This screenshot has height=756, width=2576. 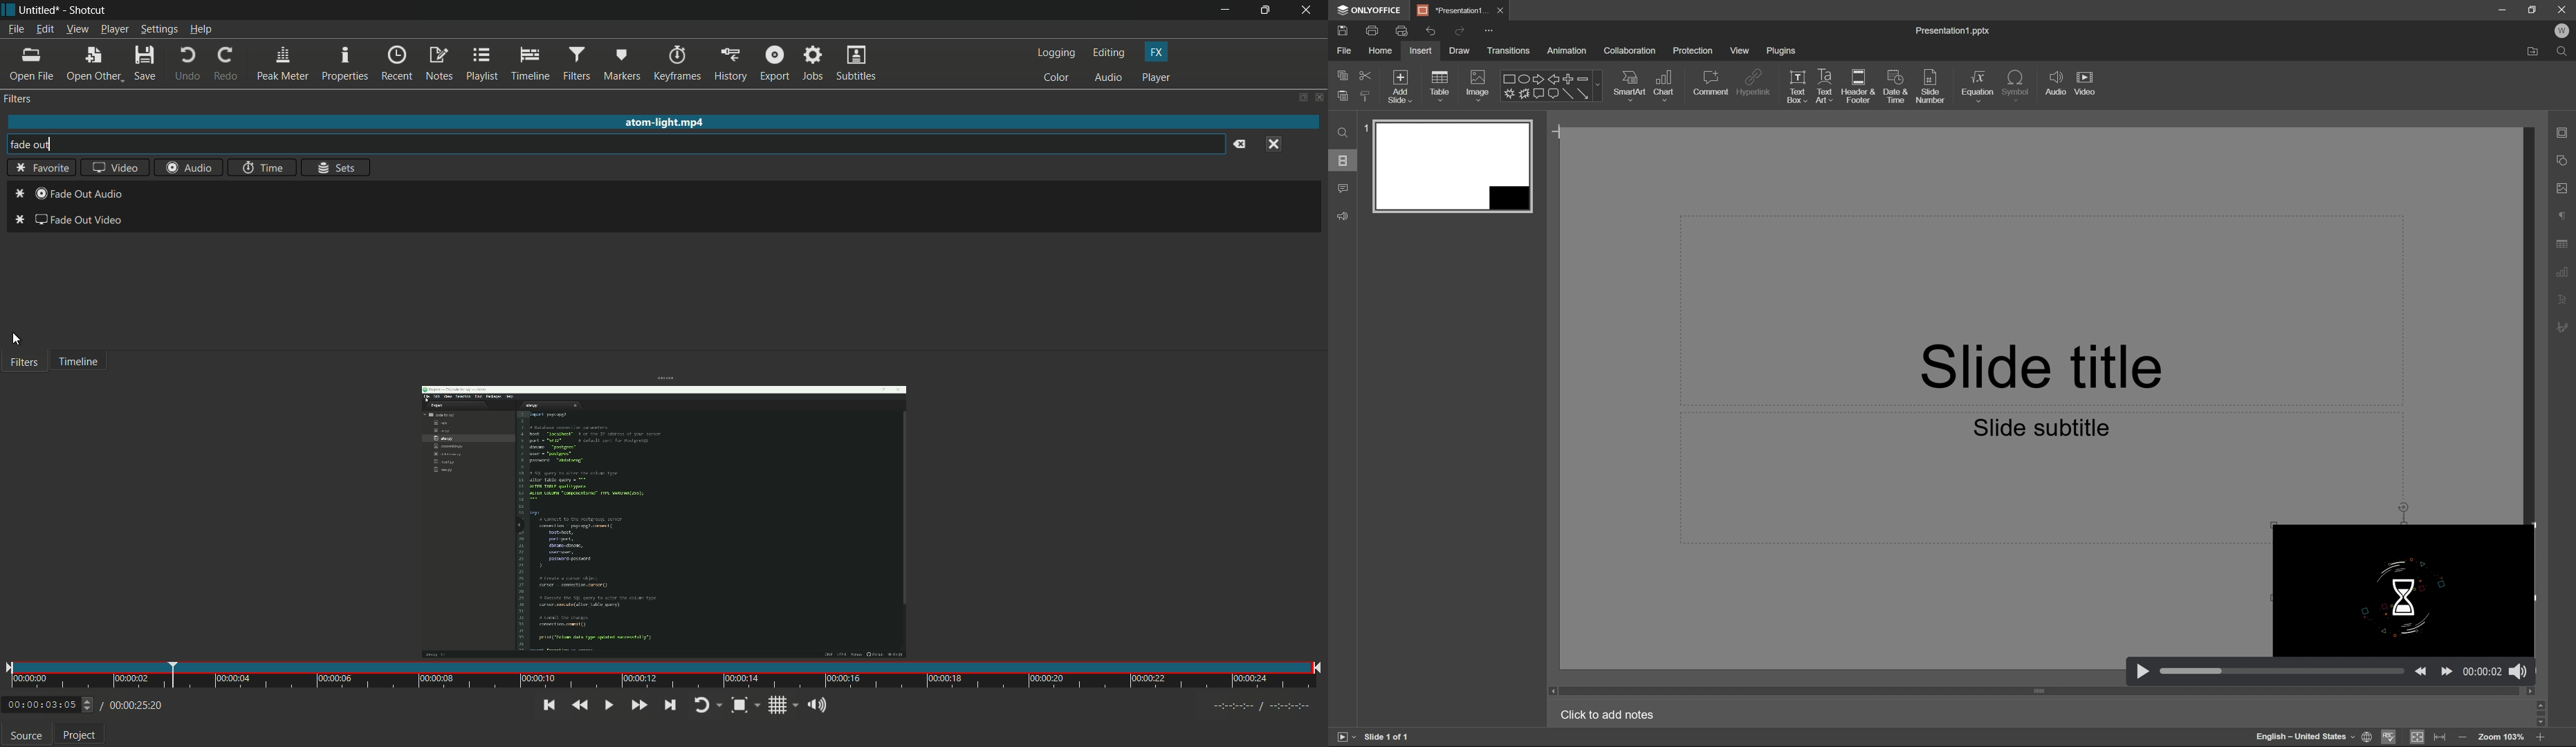 I want to click on fade out audio, so click(x=70, y=195).